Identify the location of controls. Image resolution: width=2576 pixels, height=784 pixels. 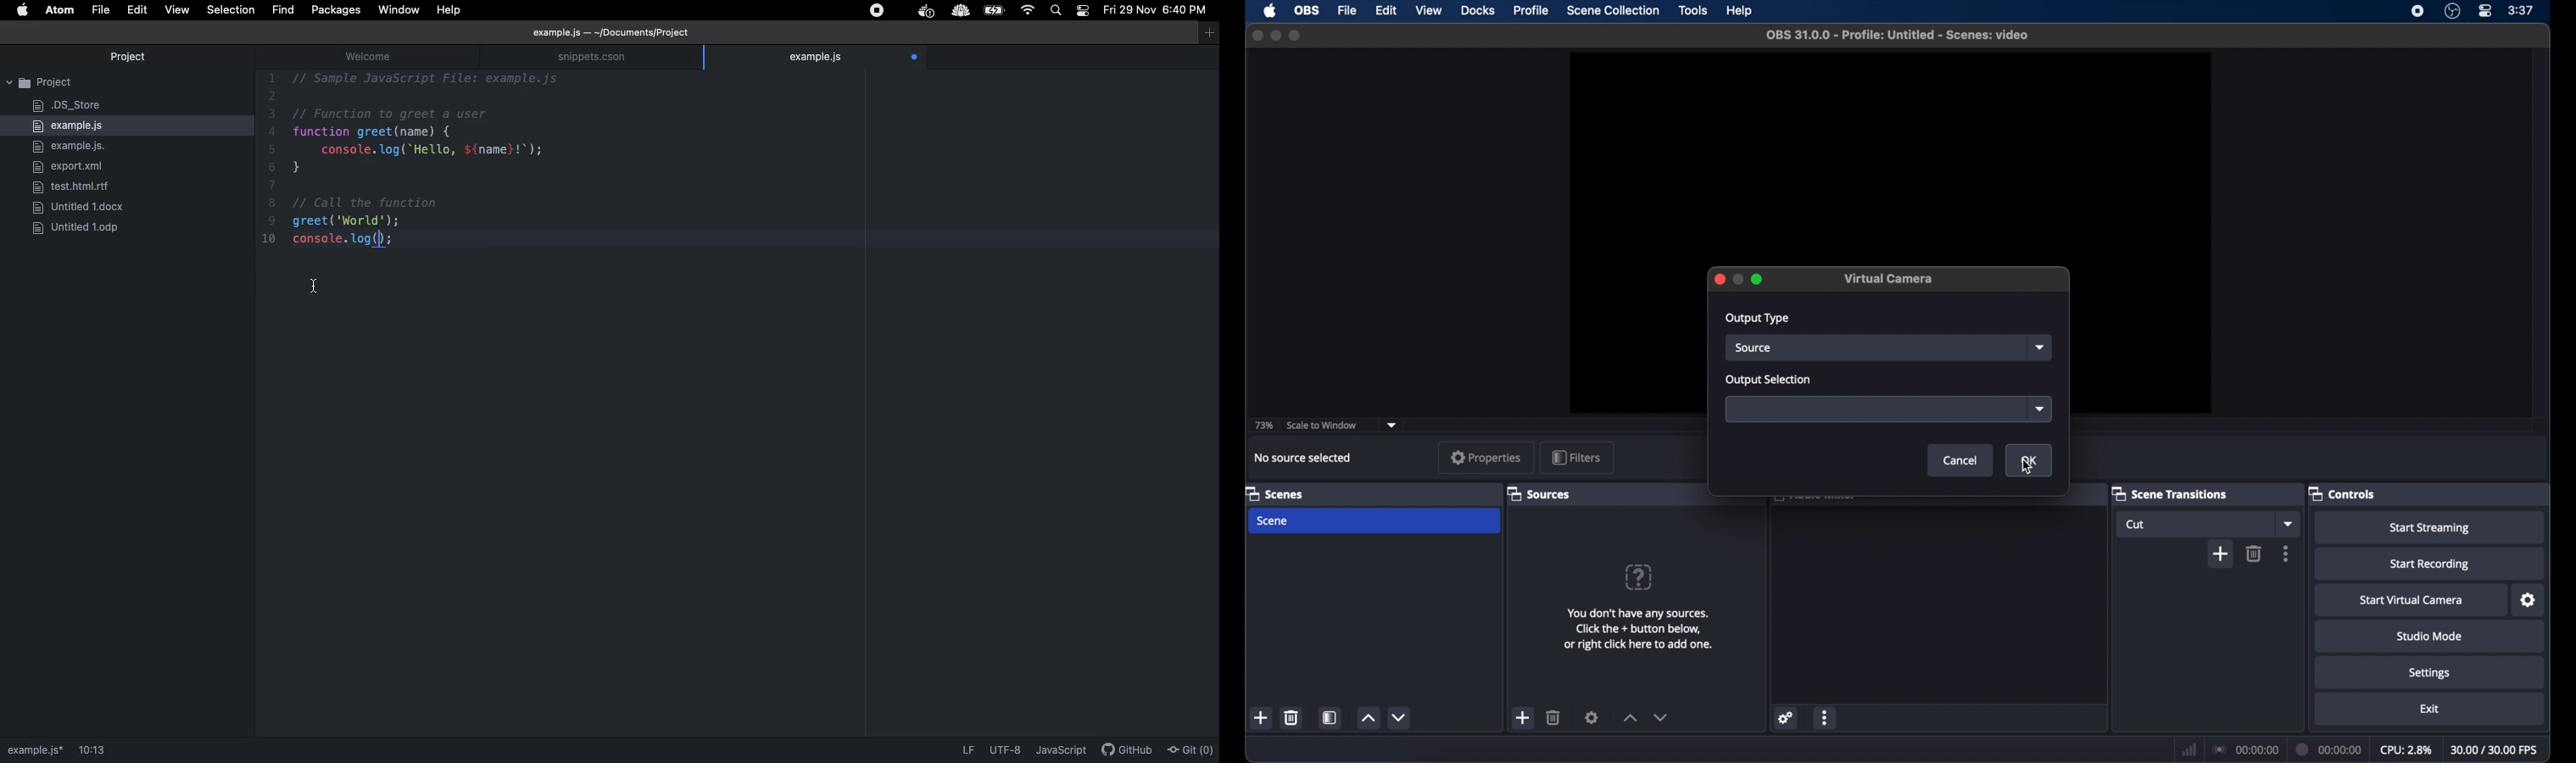
(2342, 493).